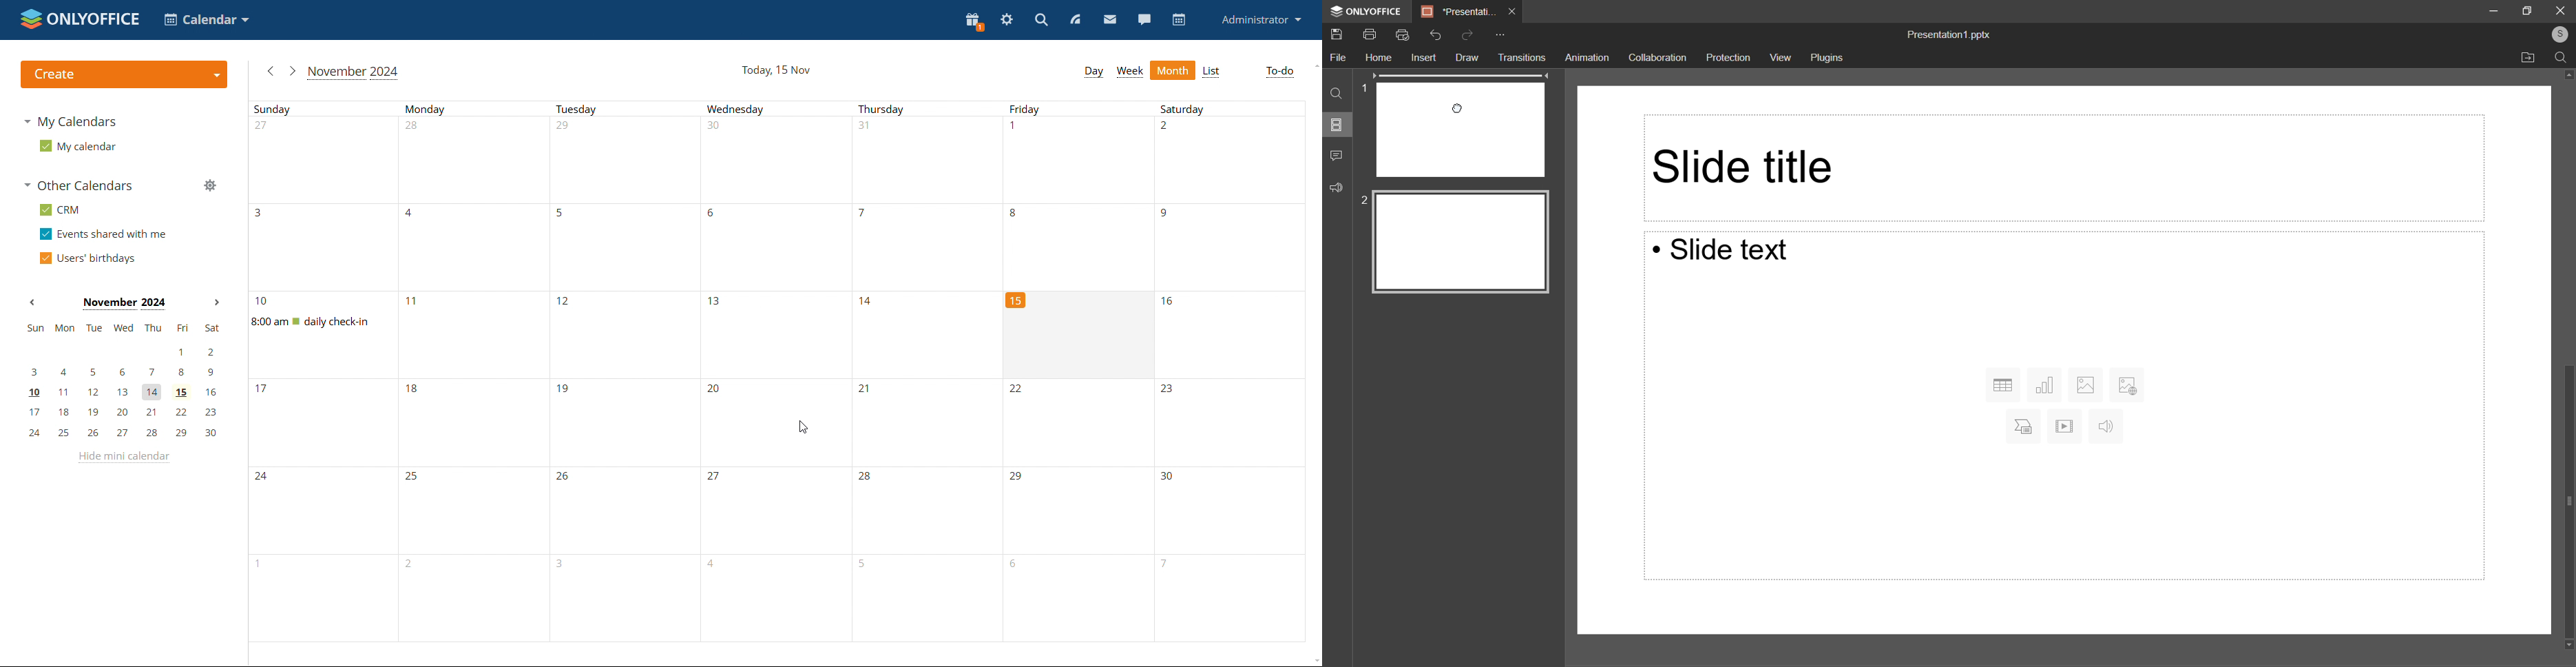 This screenshot has width=2576, height=672. I want to click on Image from URL, so click(2127, 383).